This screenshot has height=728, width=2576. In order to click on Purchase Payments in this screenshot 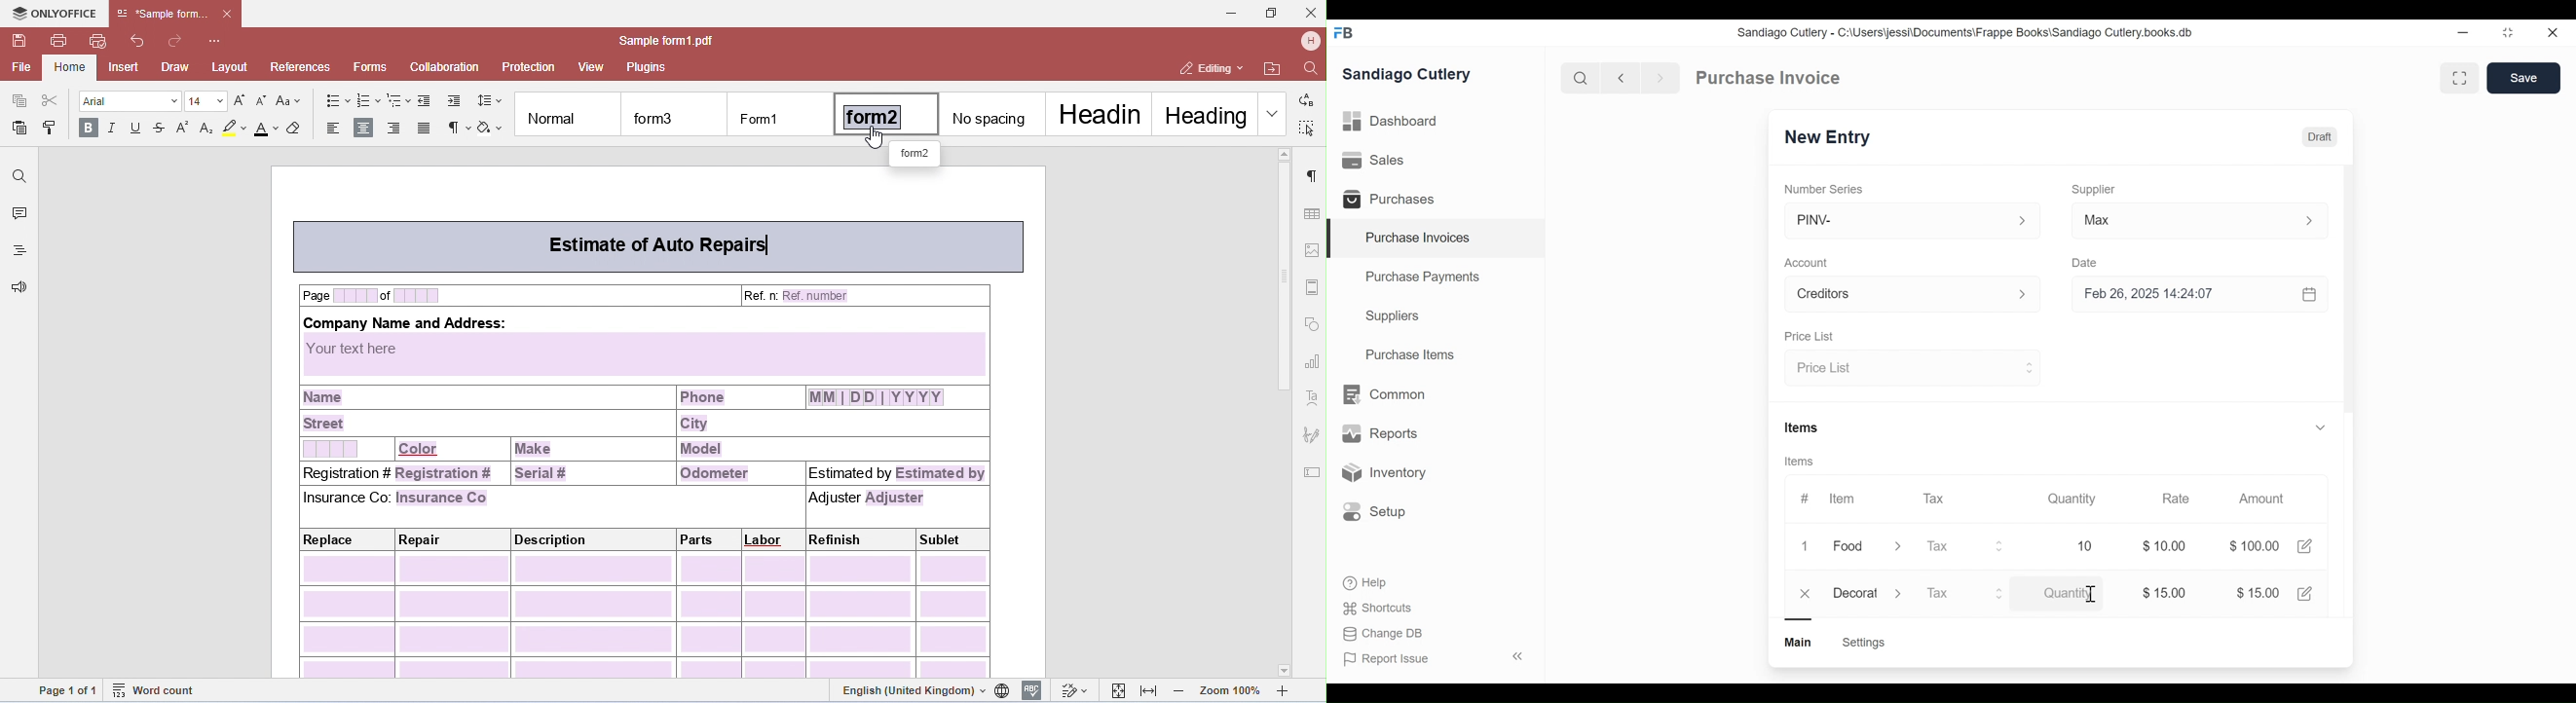, I will do `click(1425, 279)`.